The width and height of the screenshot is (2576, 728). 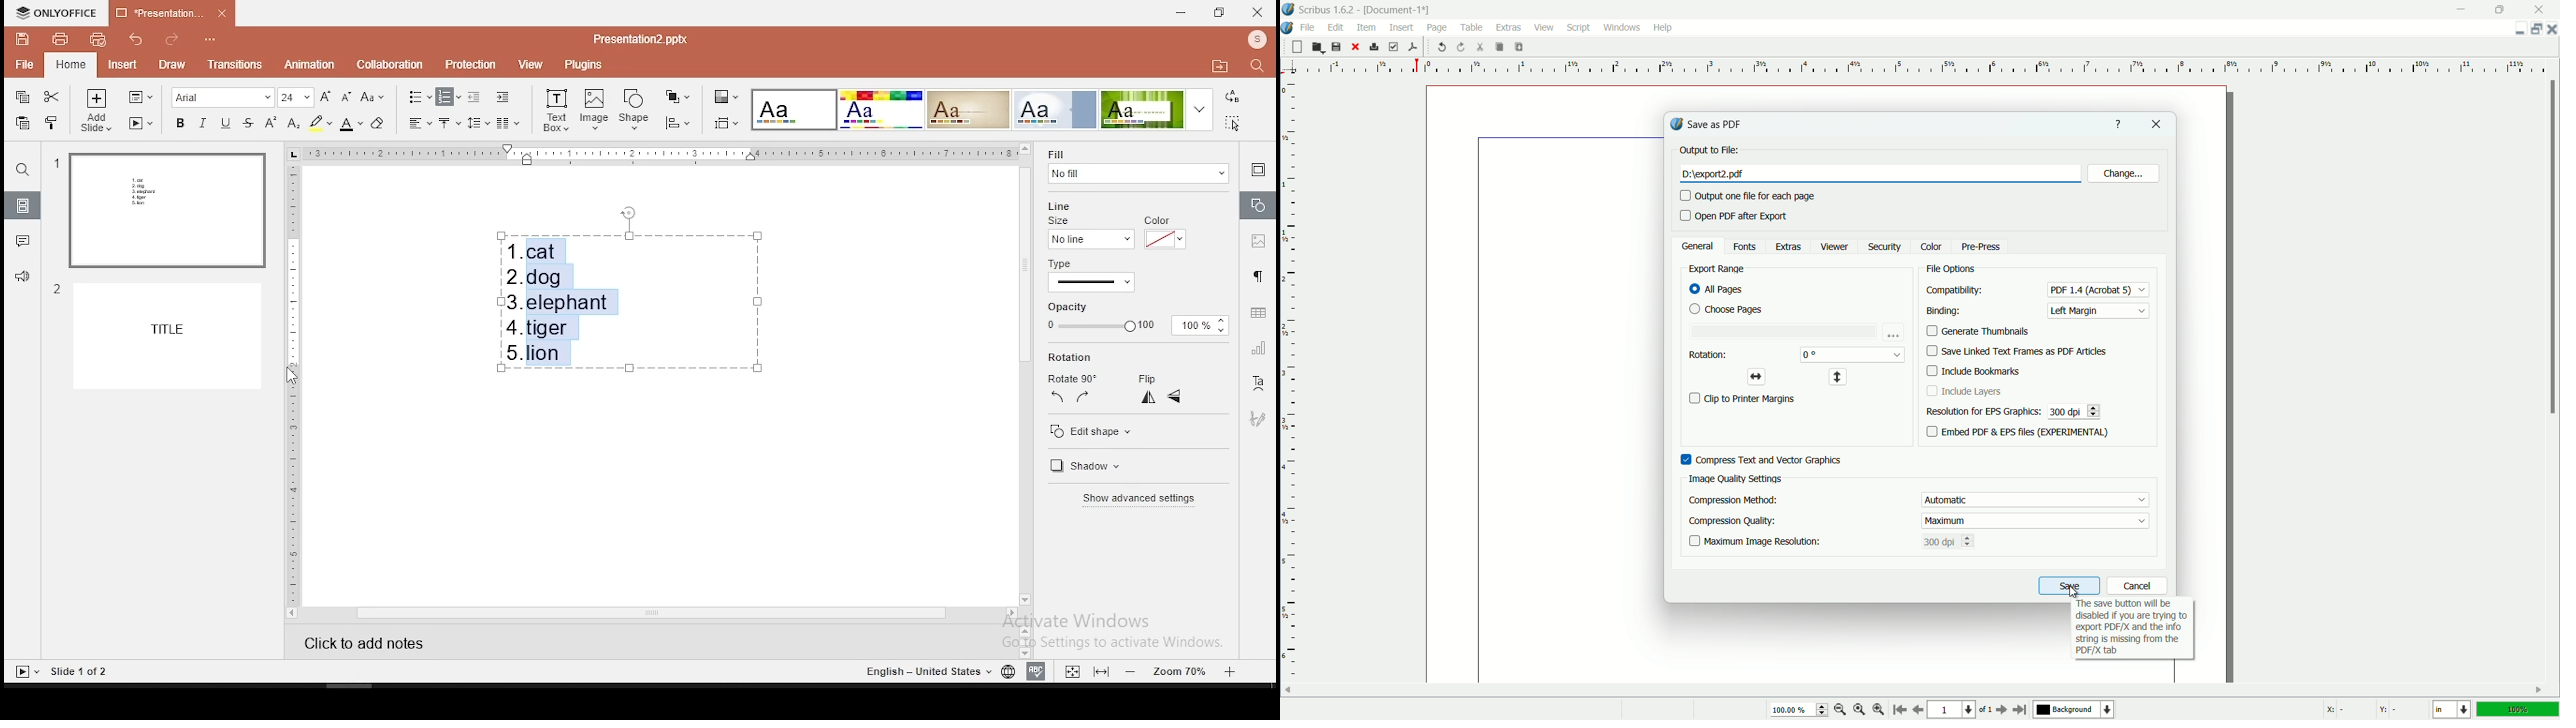 What do you see at coordinates (474, 97) in the screenshot?
I see `decrease indent` at bounding box center [474, 97].